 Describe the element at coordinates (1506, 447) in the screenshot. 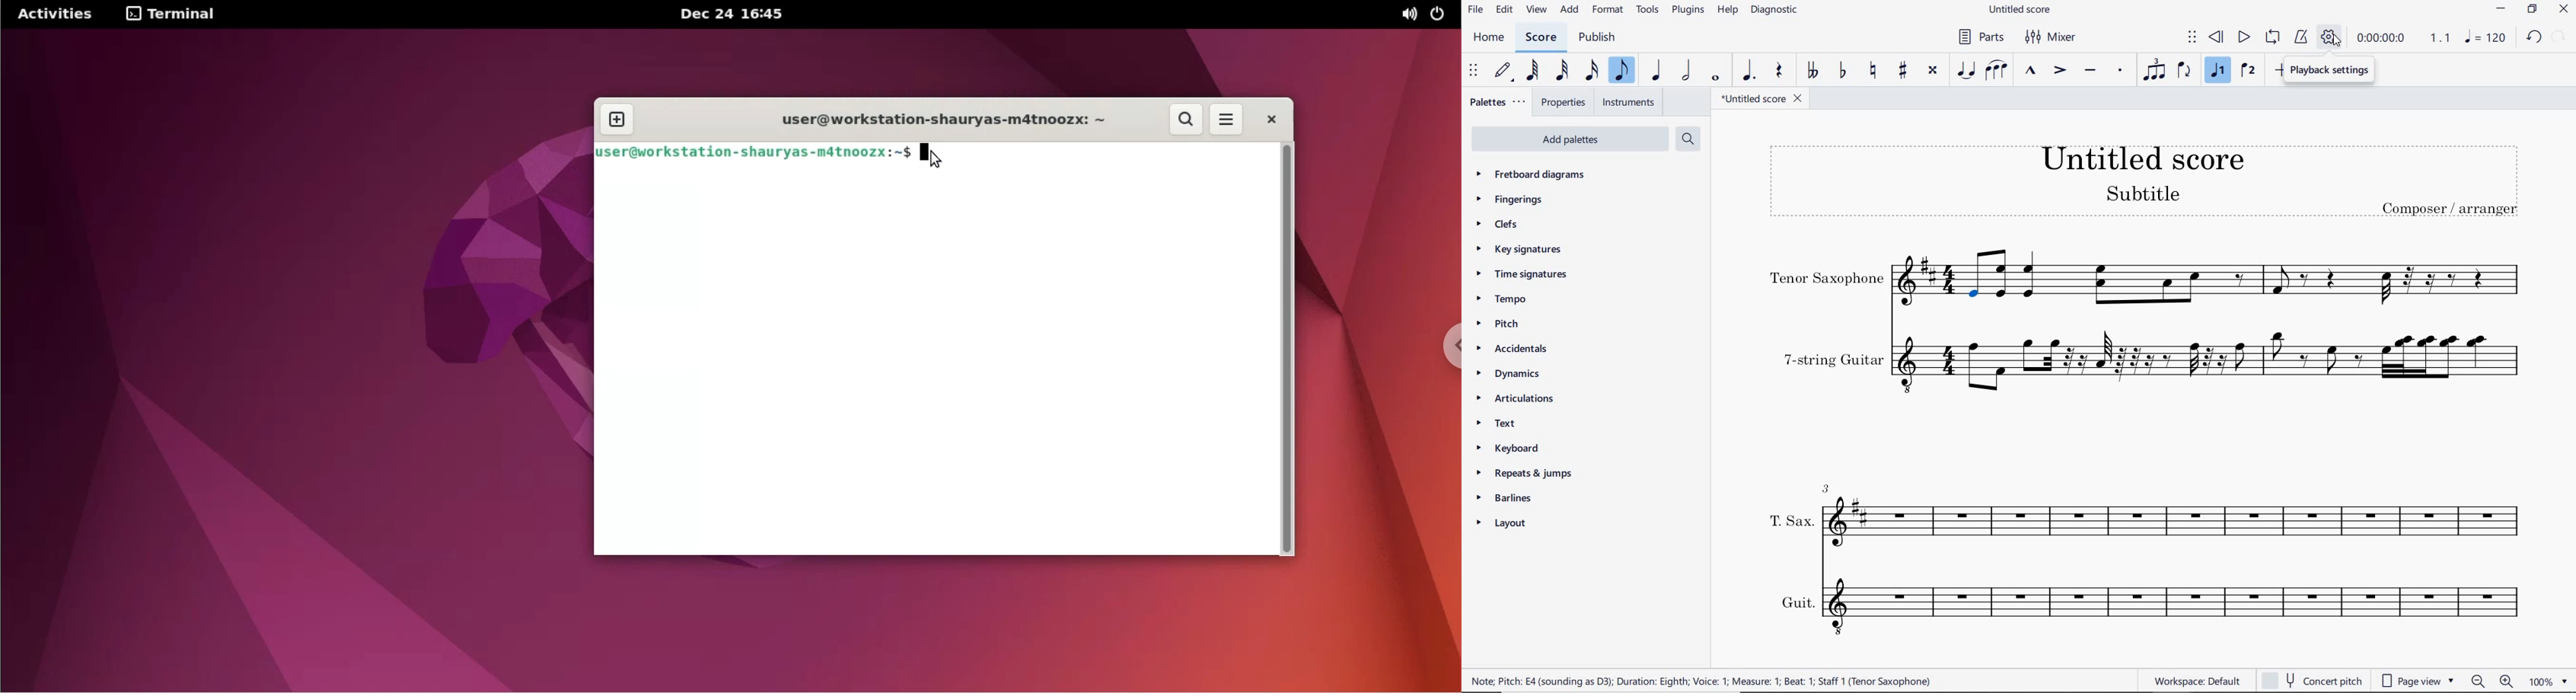

I see `KEYBOARD` at that location.